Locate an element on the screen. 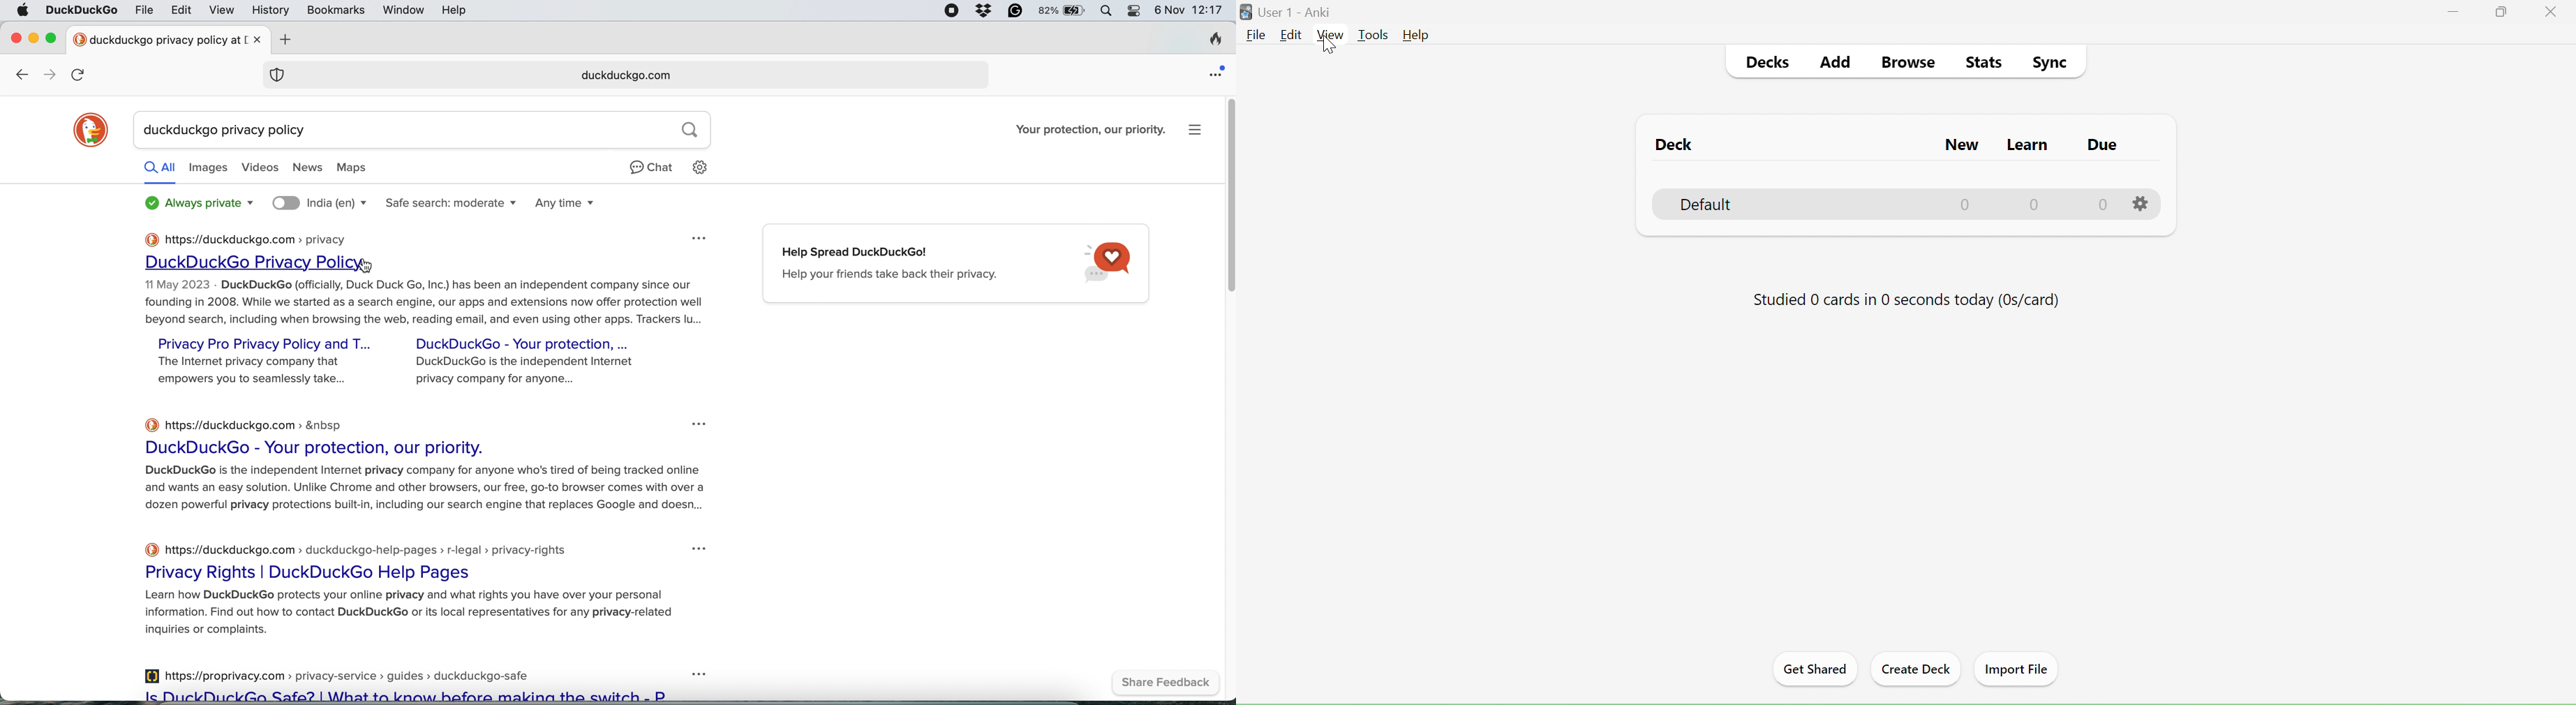 The height and width of the screenshot is (728, 2576). Cursor is located at coordinates (1330, 44).